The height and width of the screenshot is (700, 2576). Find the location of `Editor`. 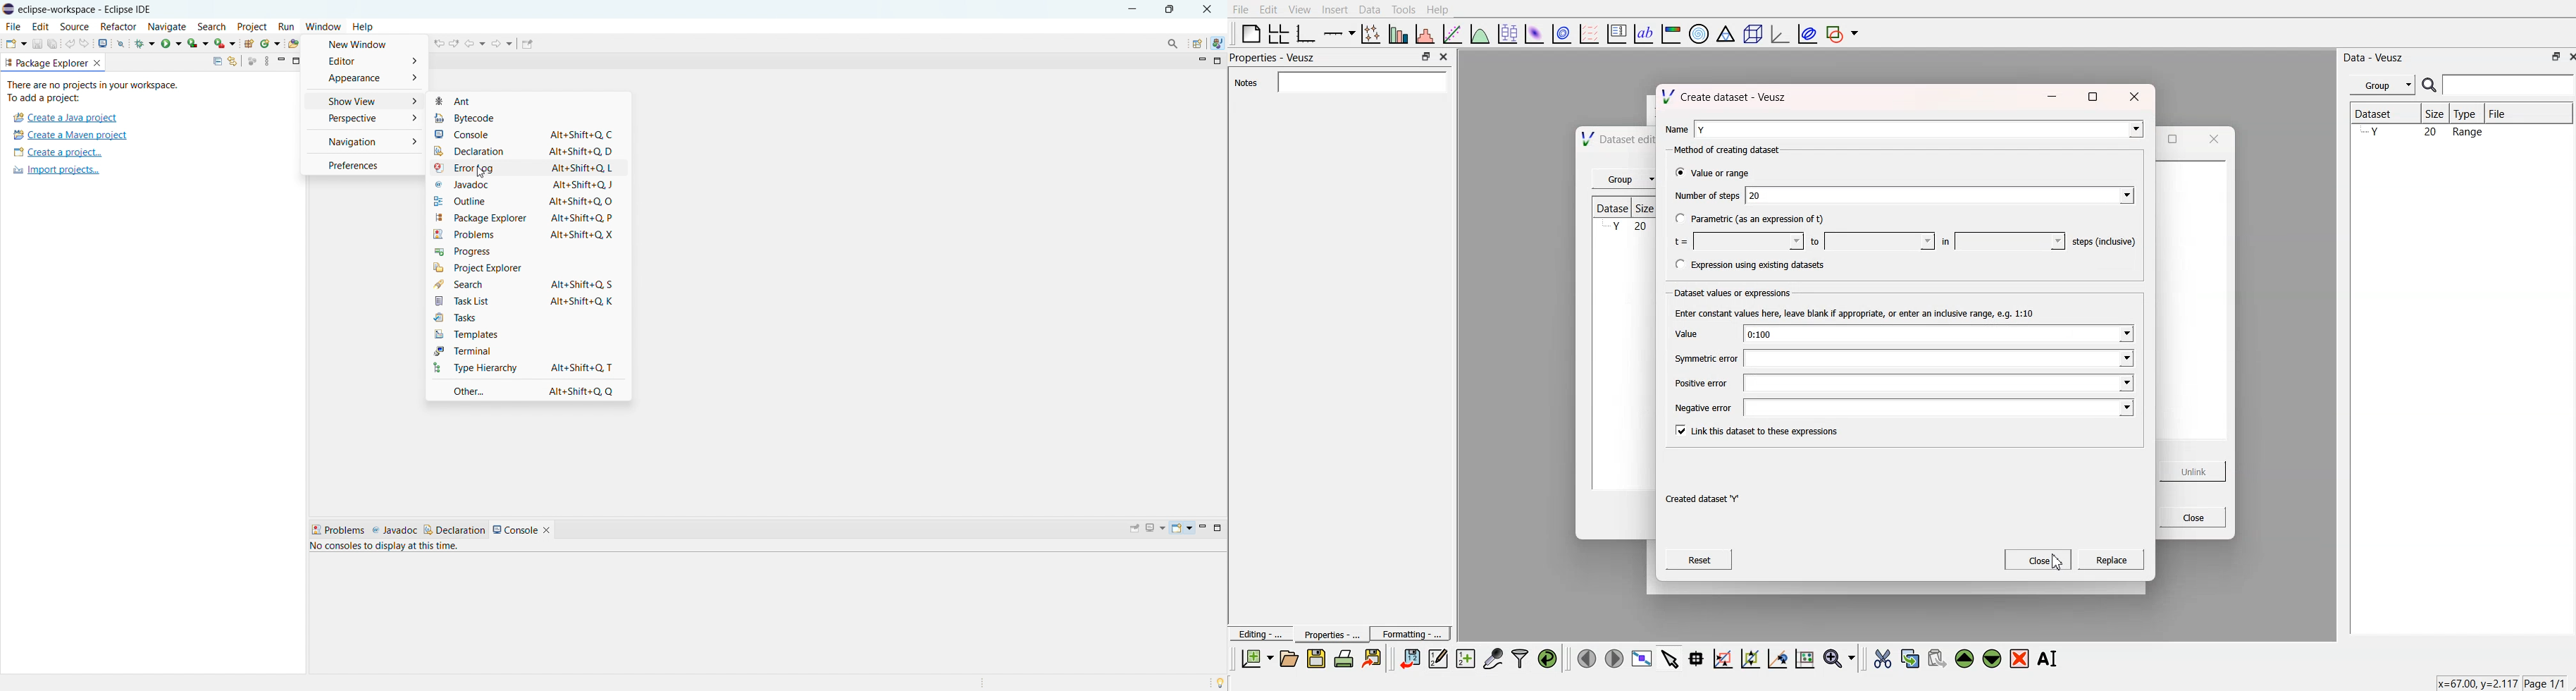

Editor is located at coordinates (372, 60).